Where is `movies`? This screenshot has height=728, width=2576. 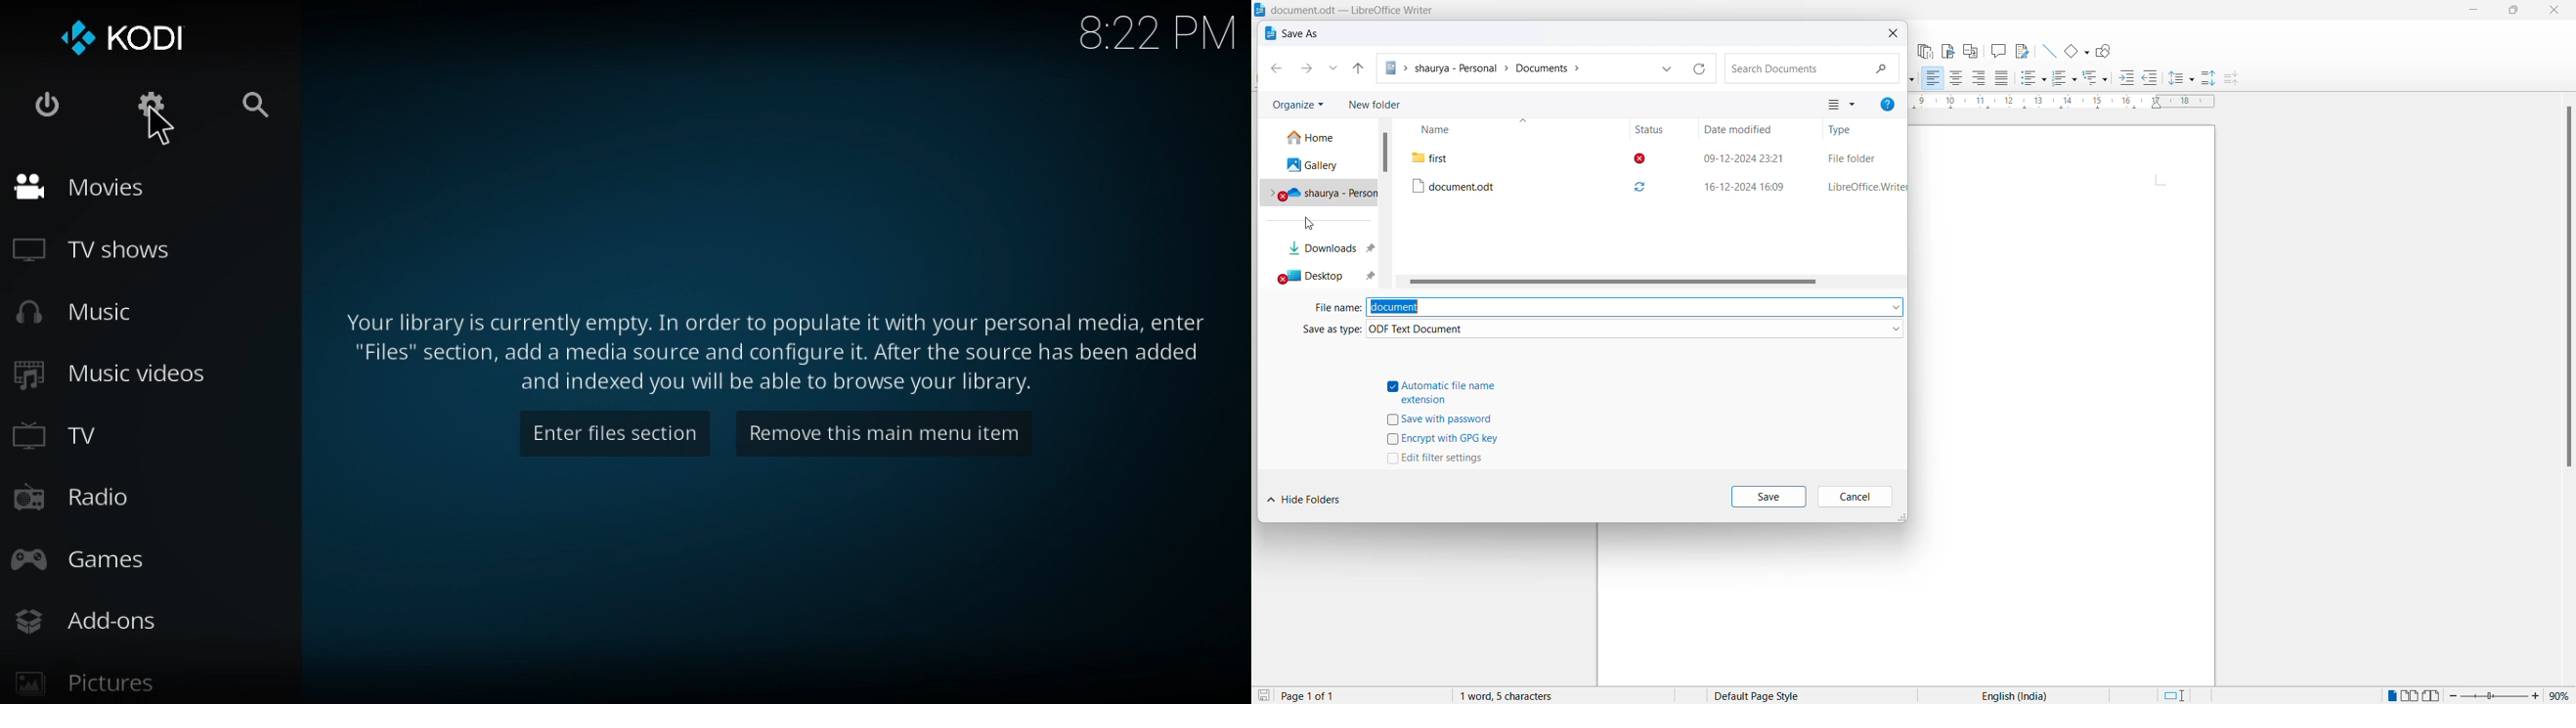
movies is located at coordinates (120, 192).